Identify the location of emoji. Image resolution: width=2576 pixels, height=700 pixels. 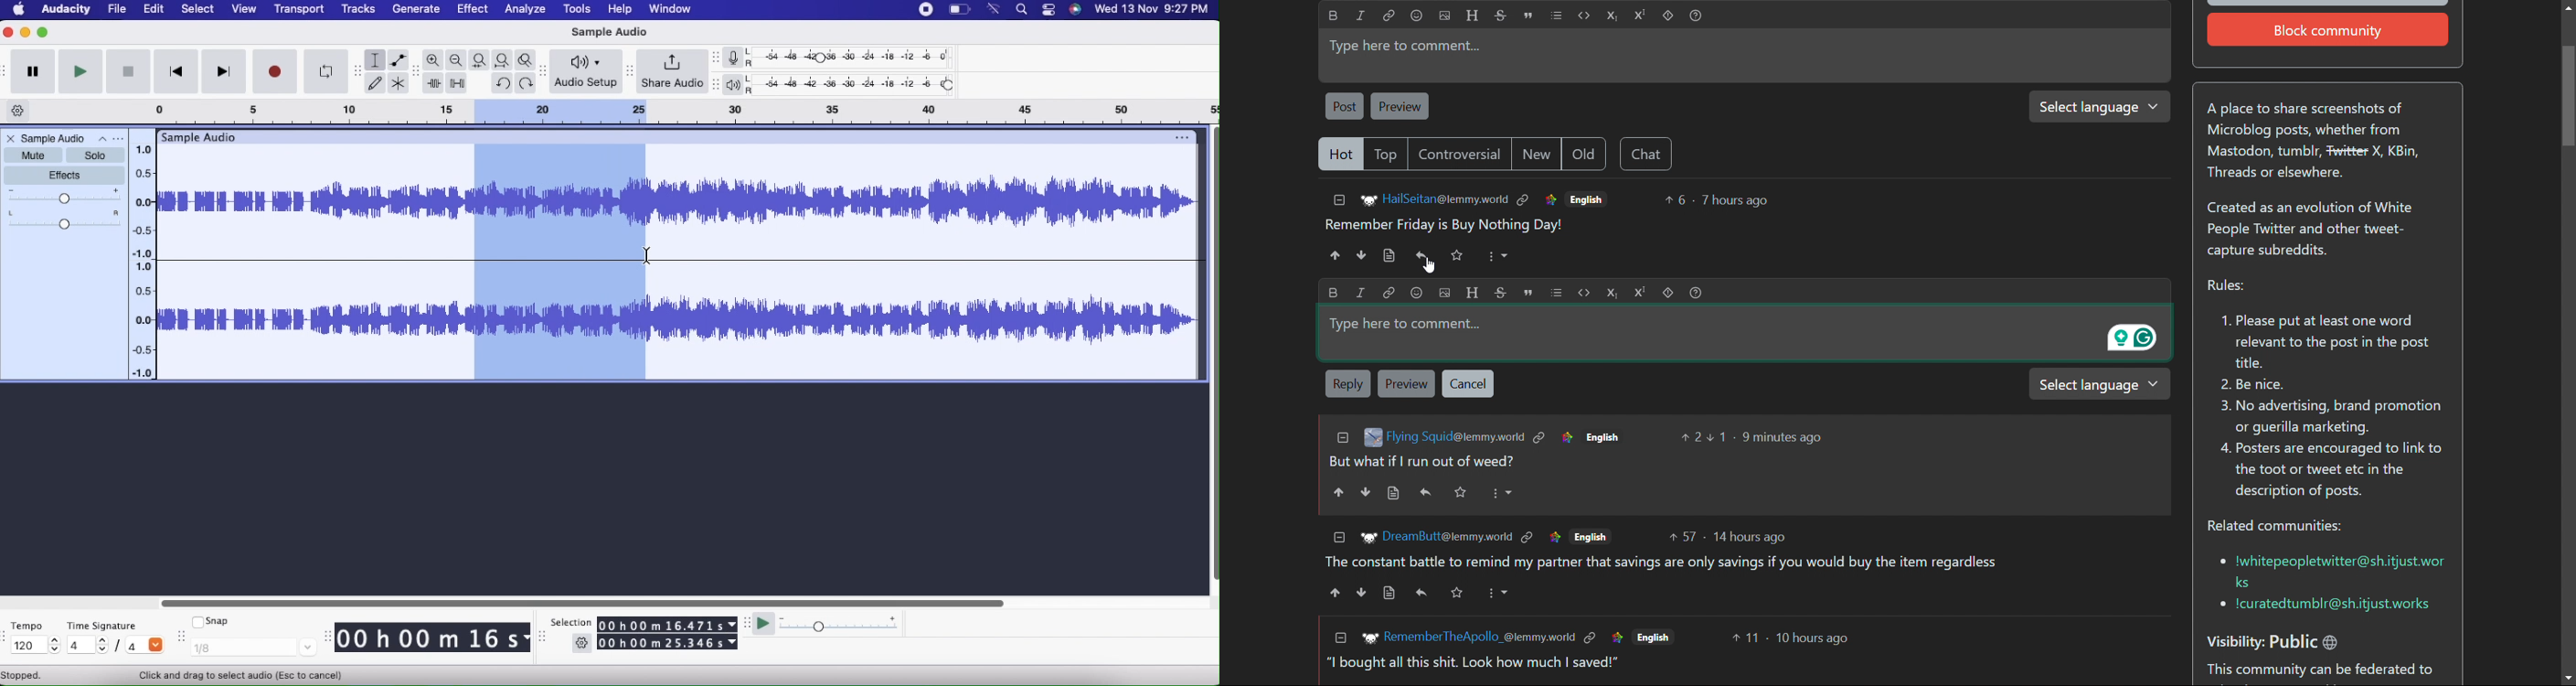
(1419, 292).